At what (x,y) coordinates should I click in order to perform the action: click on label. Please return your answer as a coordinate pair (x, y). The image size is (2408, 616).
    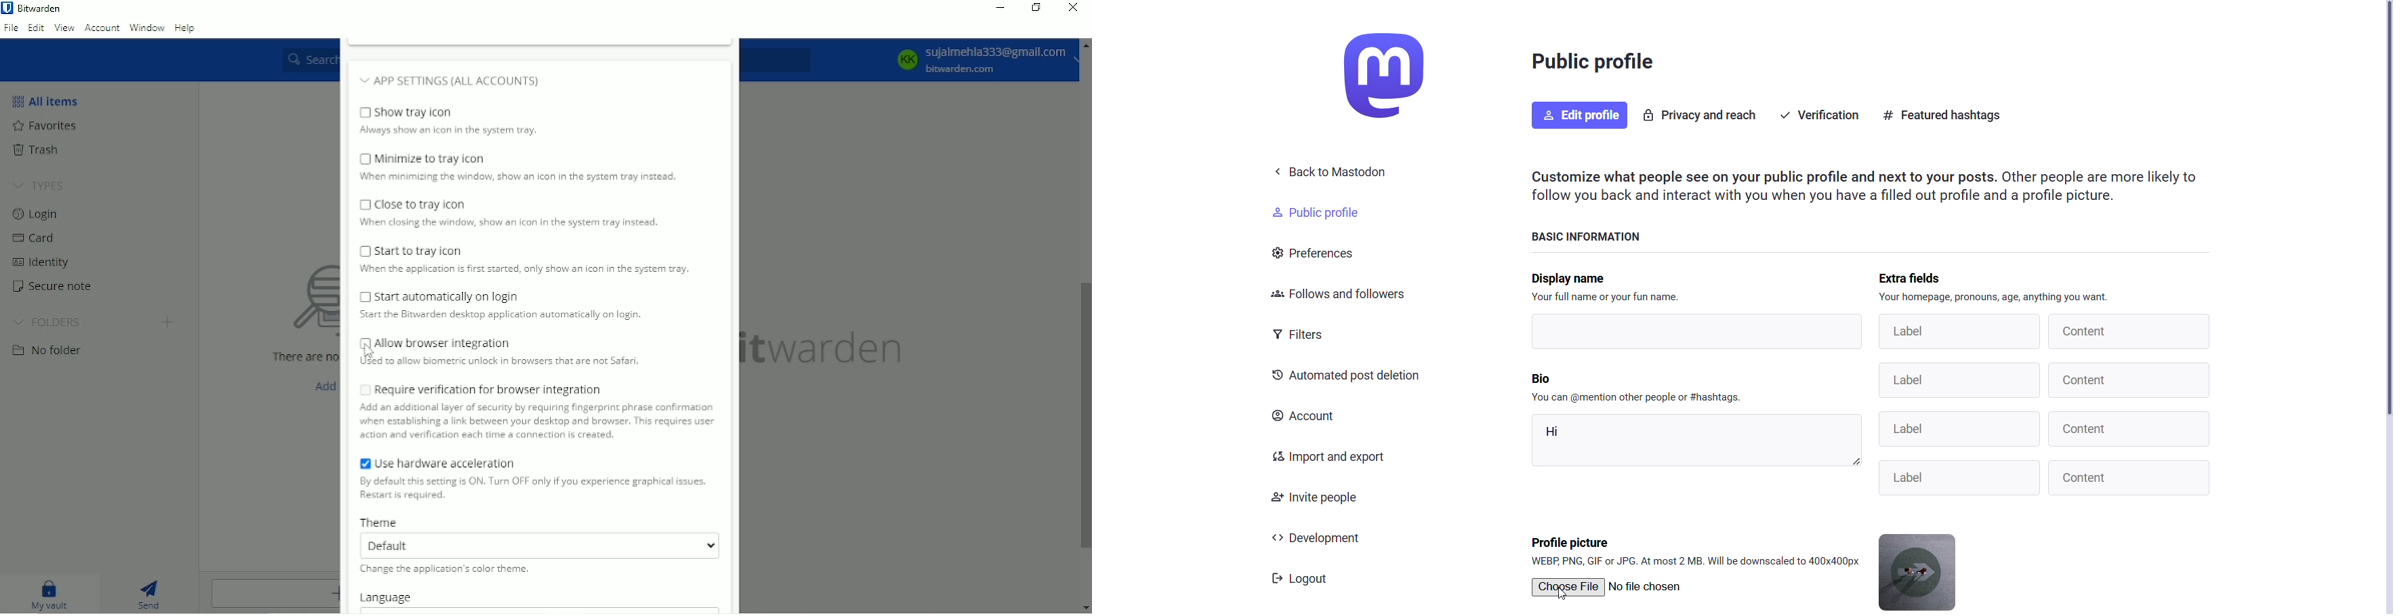
    Looking at the image, I should click on (1959, 332).